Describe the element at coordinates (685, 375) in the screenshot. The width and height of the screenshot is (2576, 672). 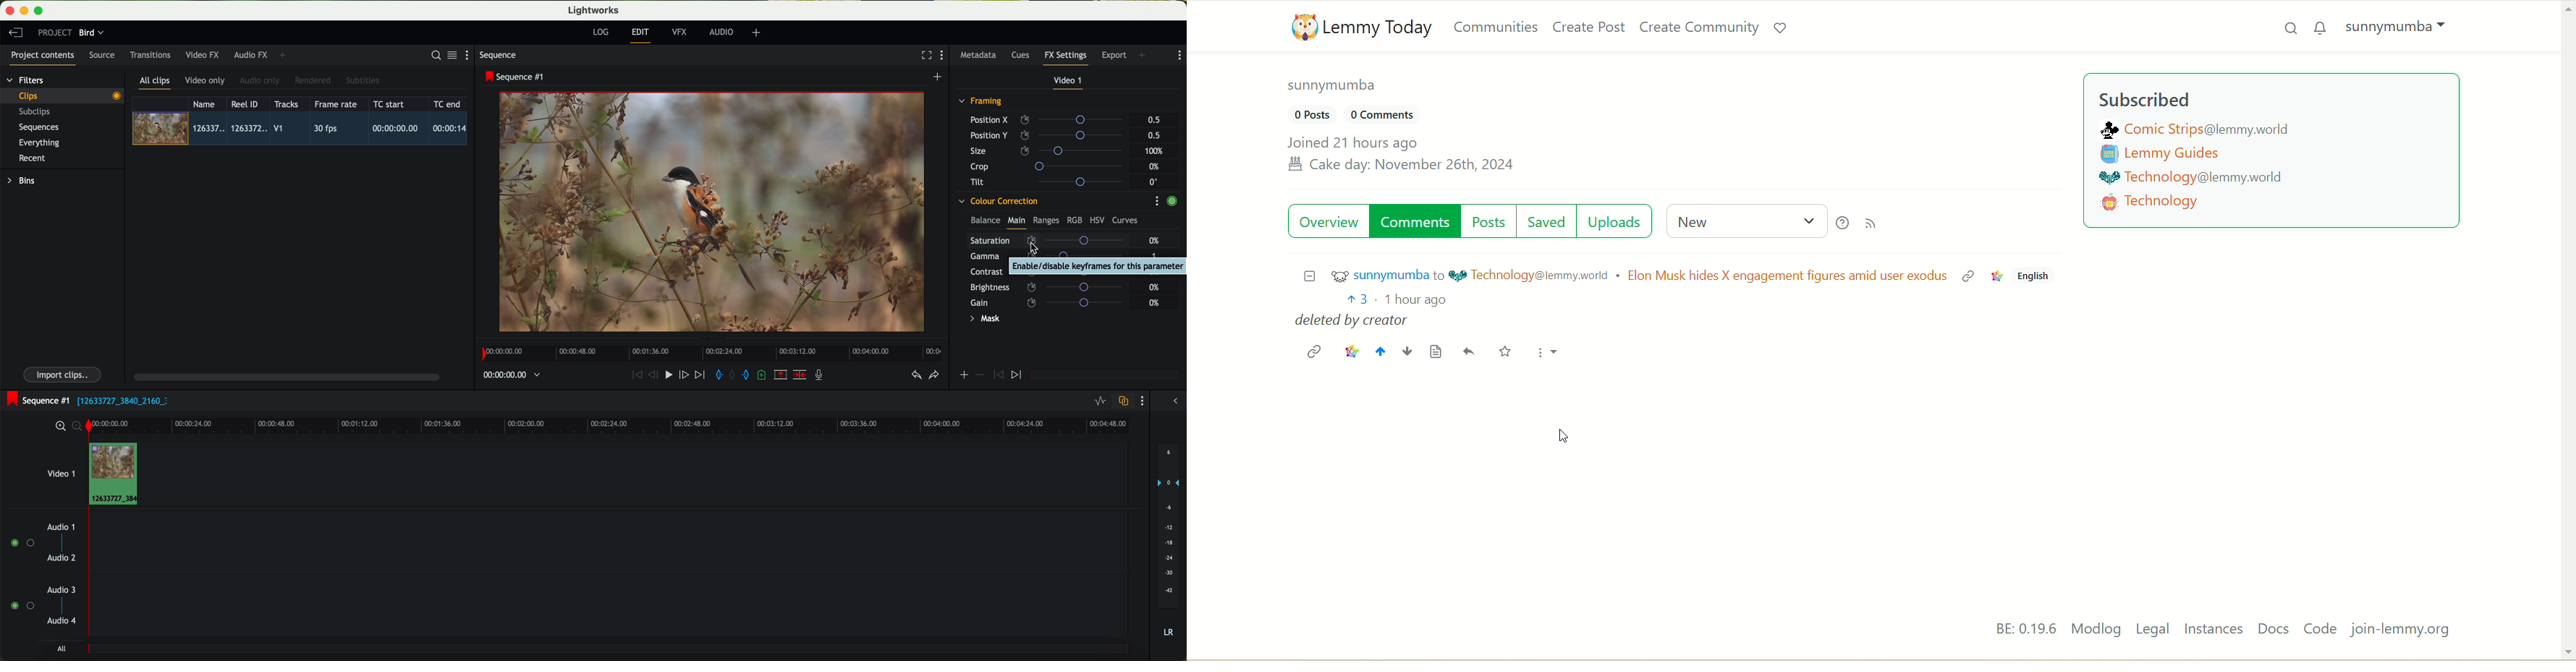
I see `nudge one frame foward` at that location.